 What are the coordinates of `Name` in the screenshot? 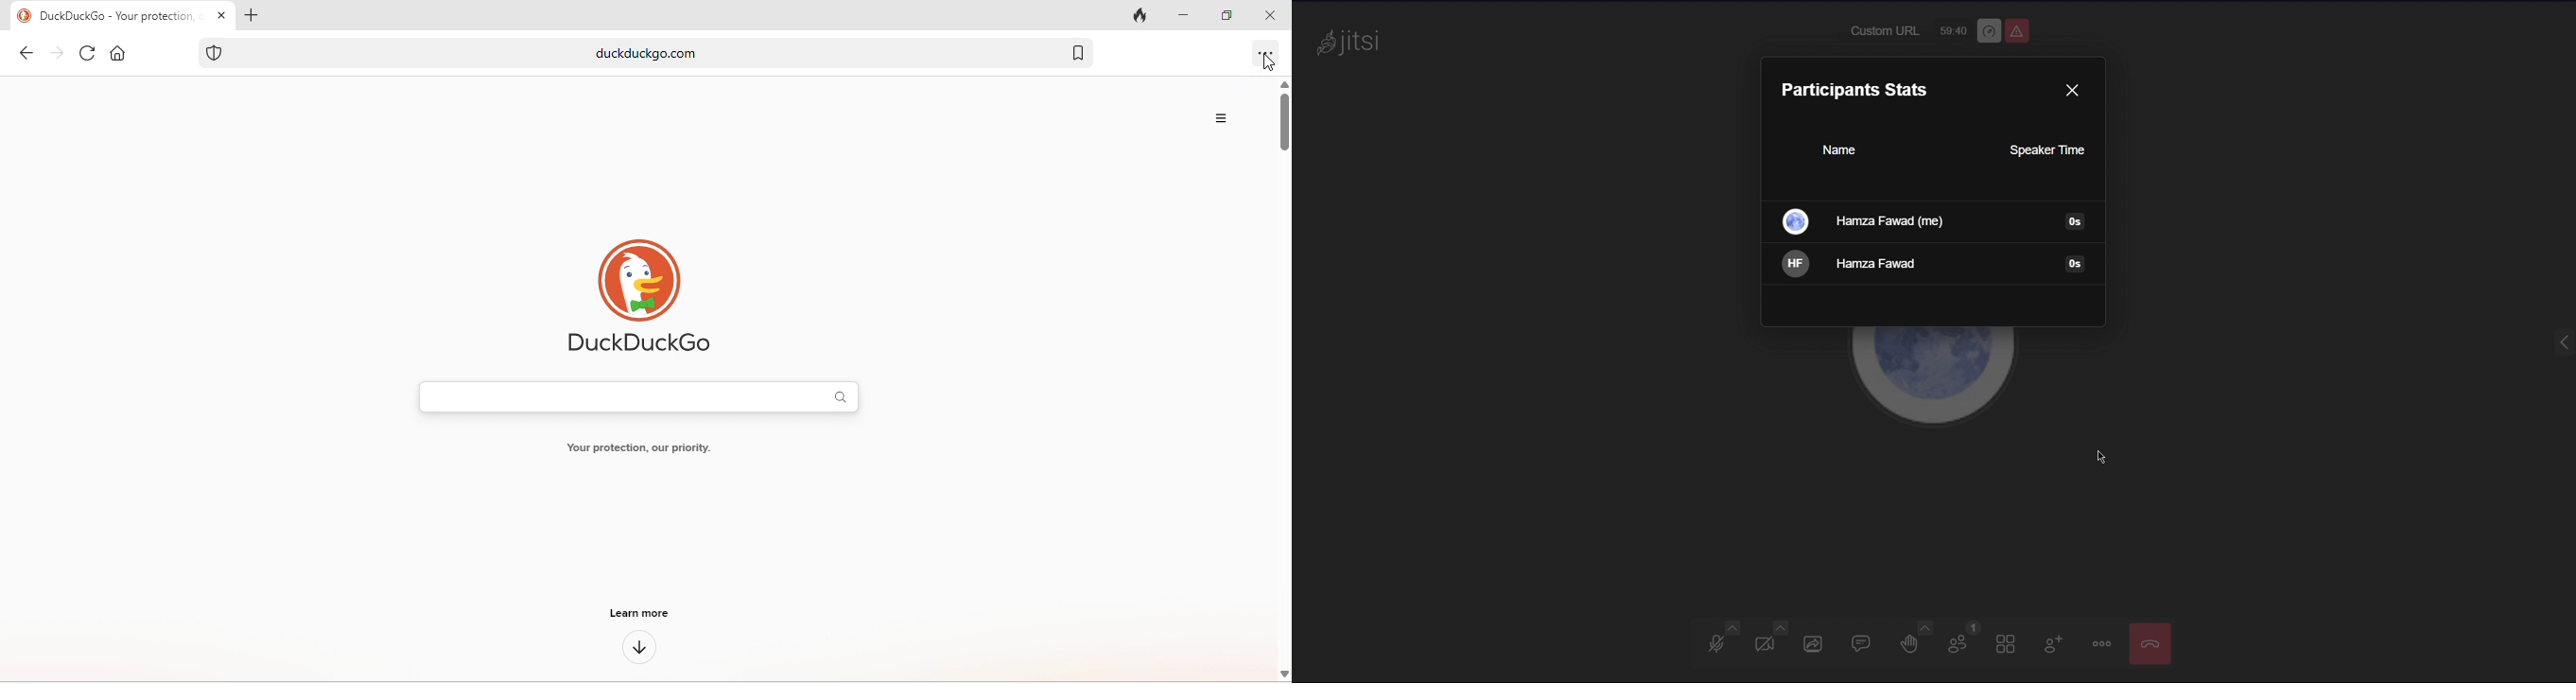 It's located at (1836, 151).